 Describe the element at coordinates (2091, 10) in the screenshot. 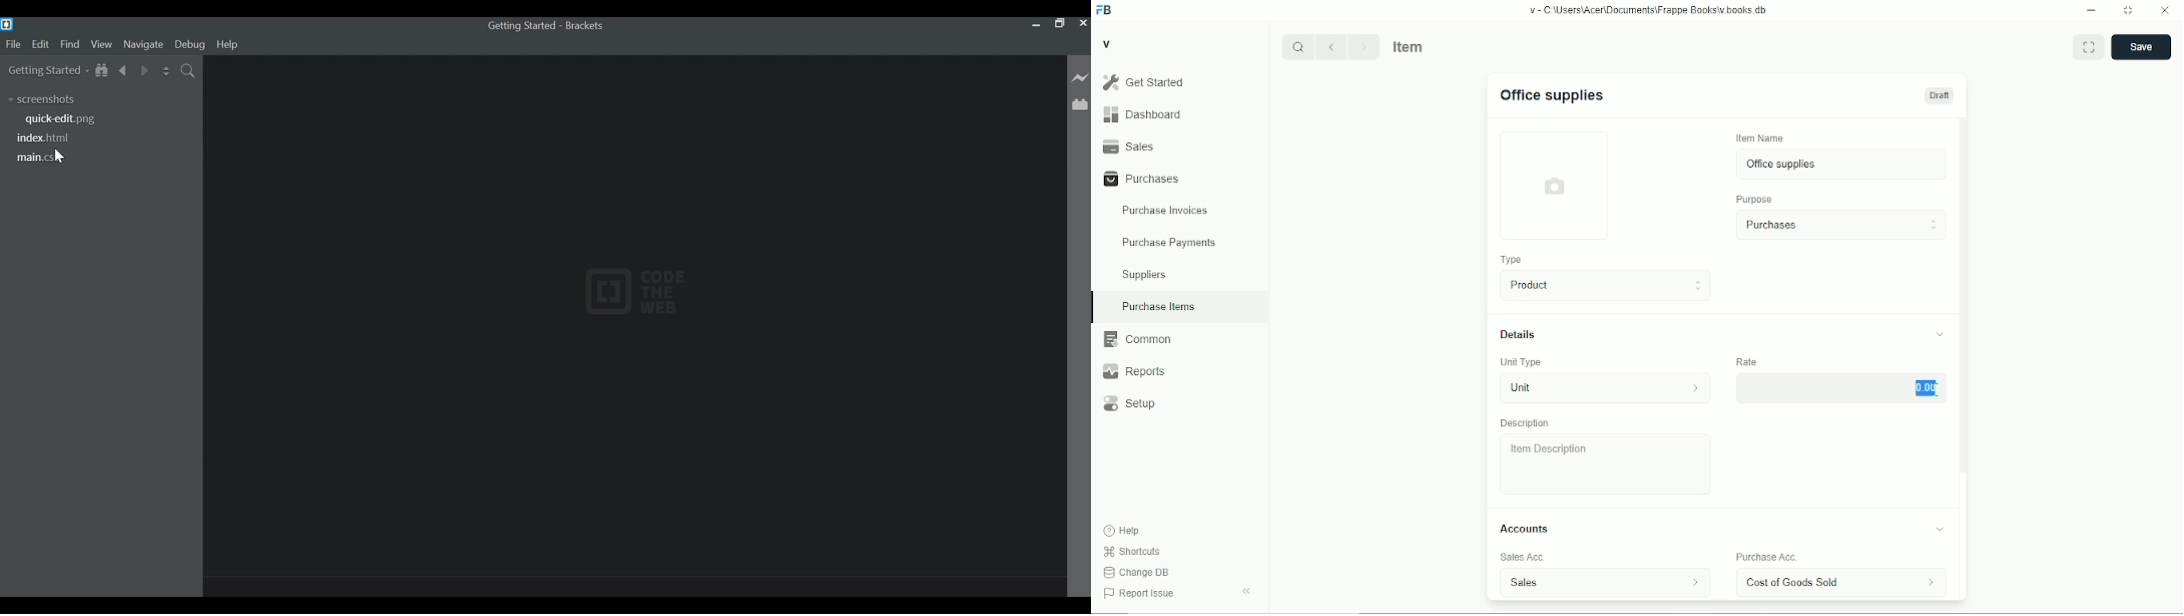

I see `Minimize` at that location.